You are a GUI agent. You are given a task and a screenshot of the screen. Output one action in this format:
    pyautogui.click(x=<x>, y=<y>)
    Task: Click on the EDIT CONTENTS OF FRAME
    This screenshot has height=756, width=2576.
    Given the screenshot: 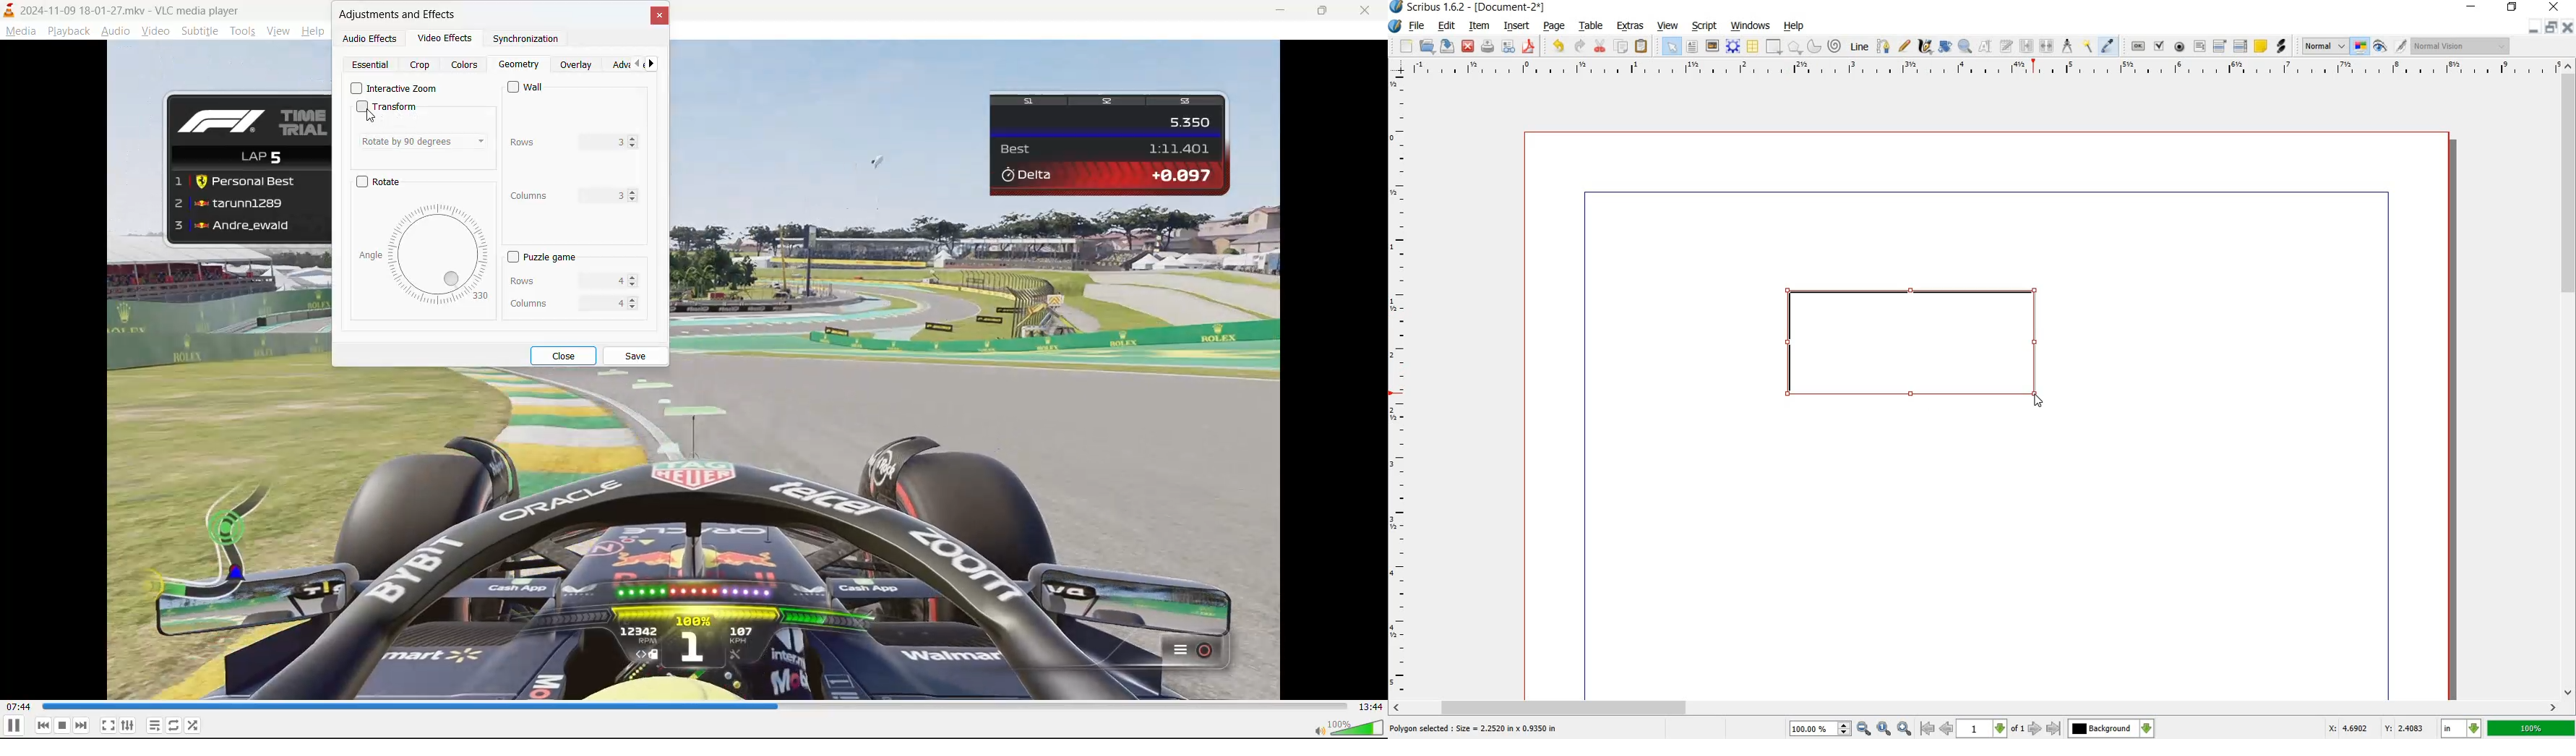 What is the action you would take?
    pyautogui.click(x=1986, y=47)
    